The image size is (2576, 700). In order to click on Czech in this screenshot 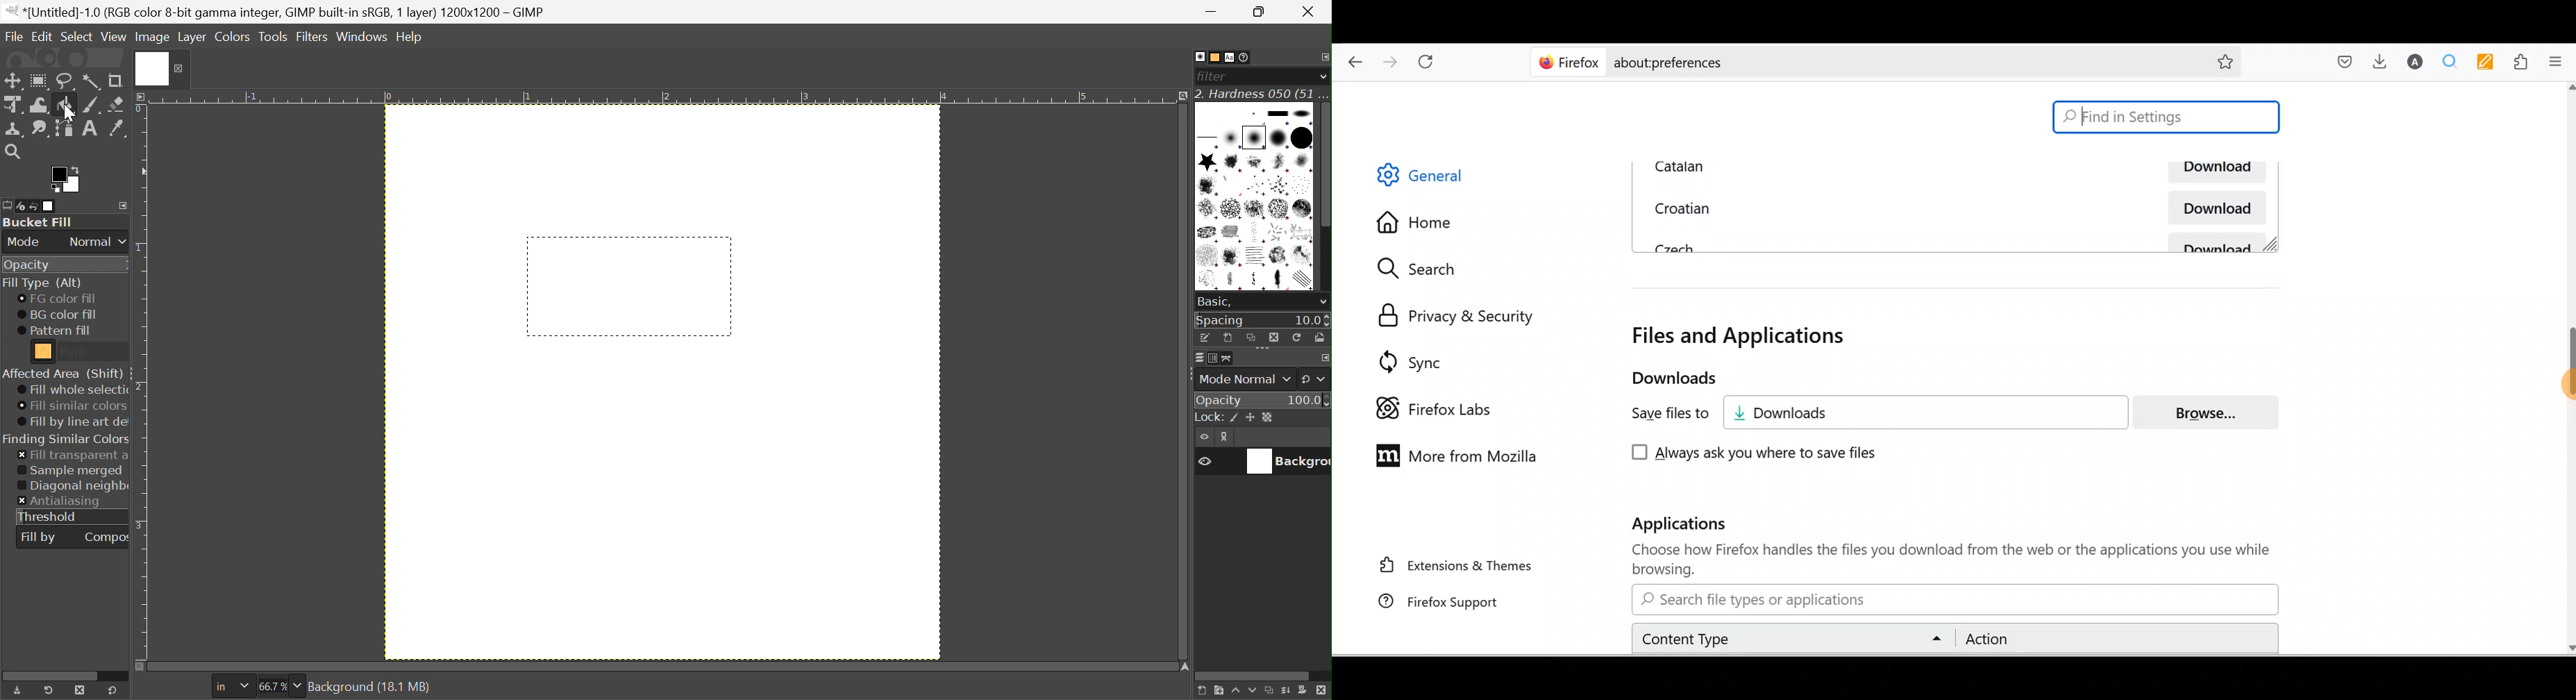, I will do `click(1671, 246)`.